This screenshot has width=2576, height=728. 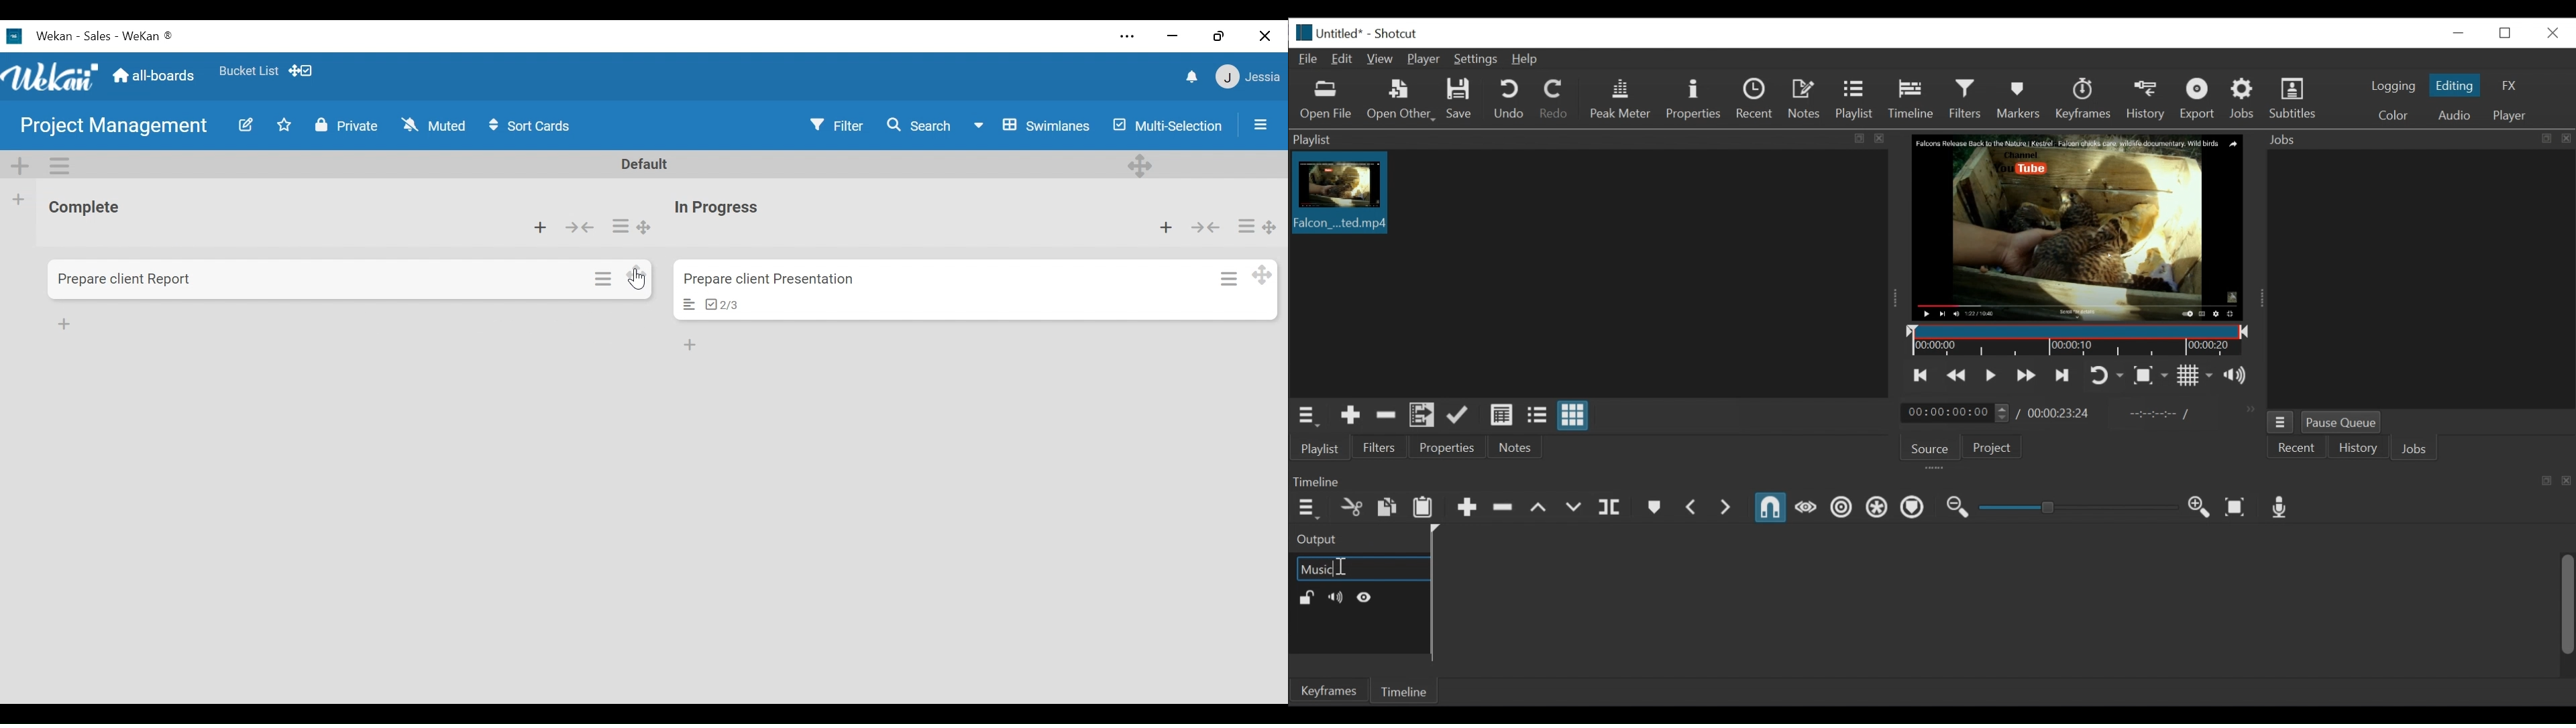 What do you see at coordinates (1957, 375) in the screenshot?
I see `Play quickly backward` at bounding box center [1957, 375].